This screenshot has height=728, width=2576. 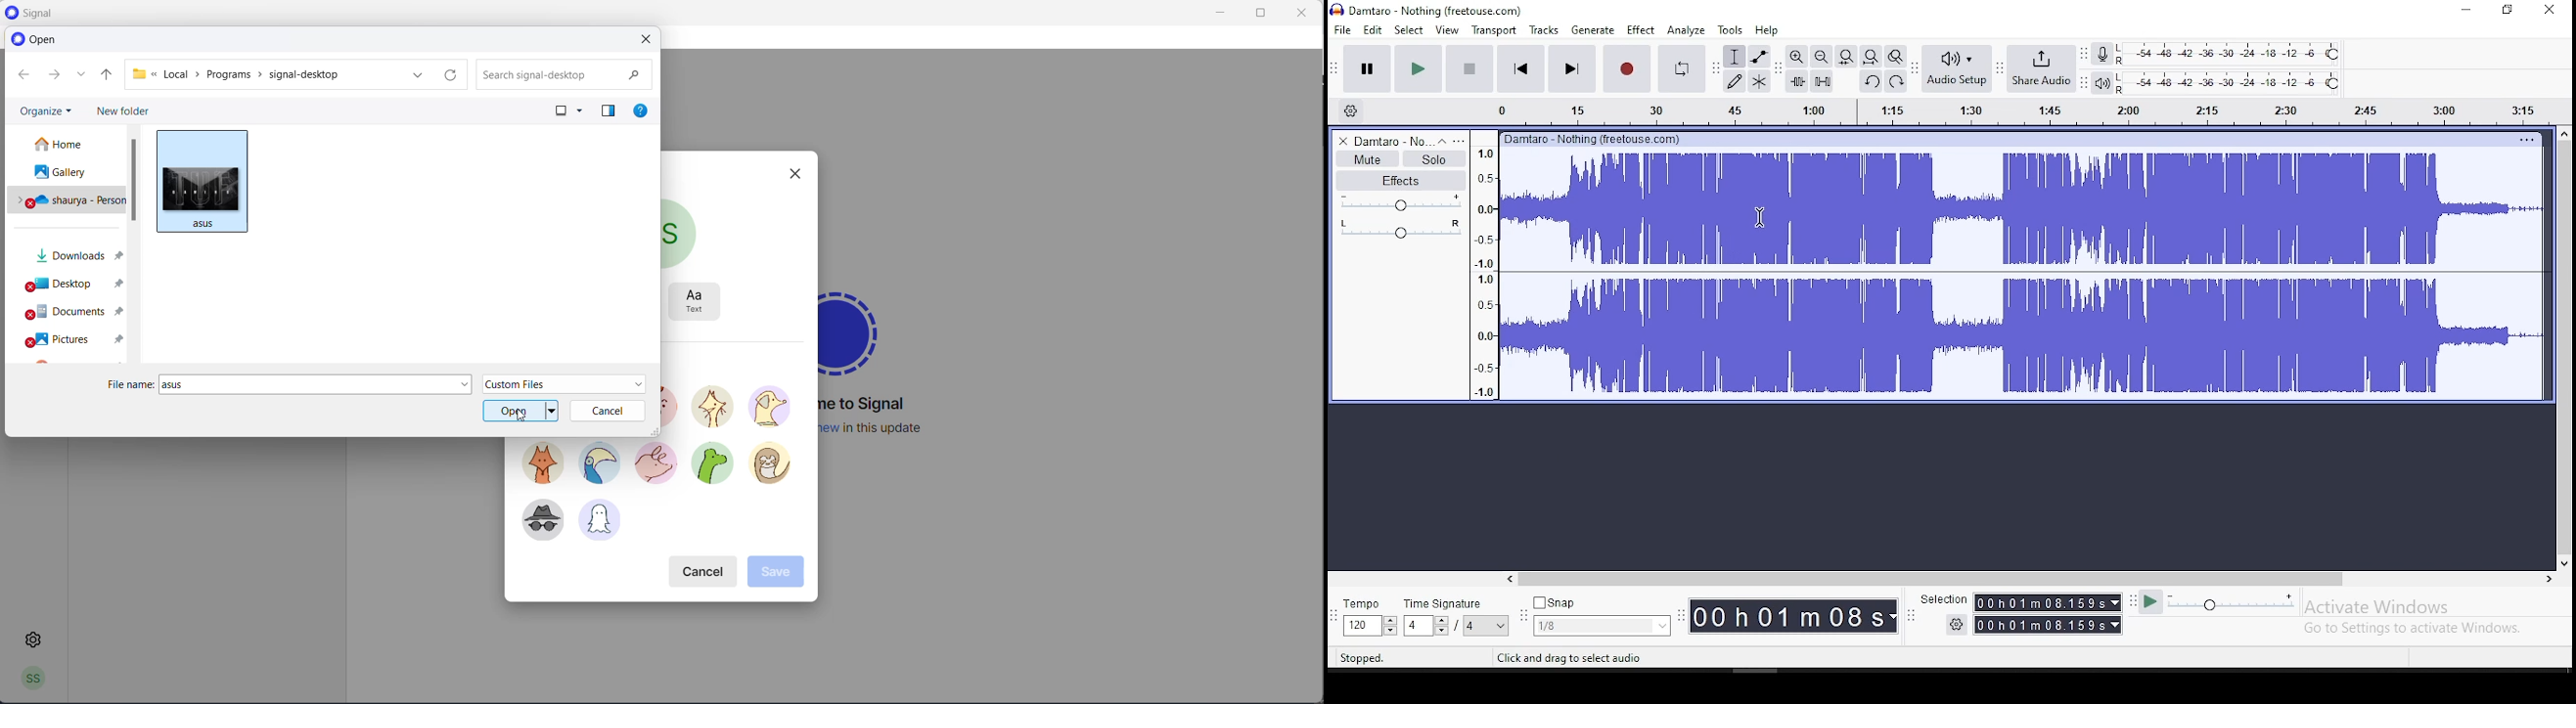 I want to click on change your view options, so click(x=582, y=111).